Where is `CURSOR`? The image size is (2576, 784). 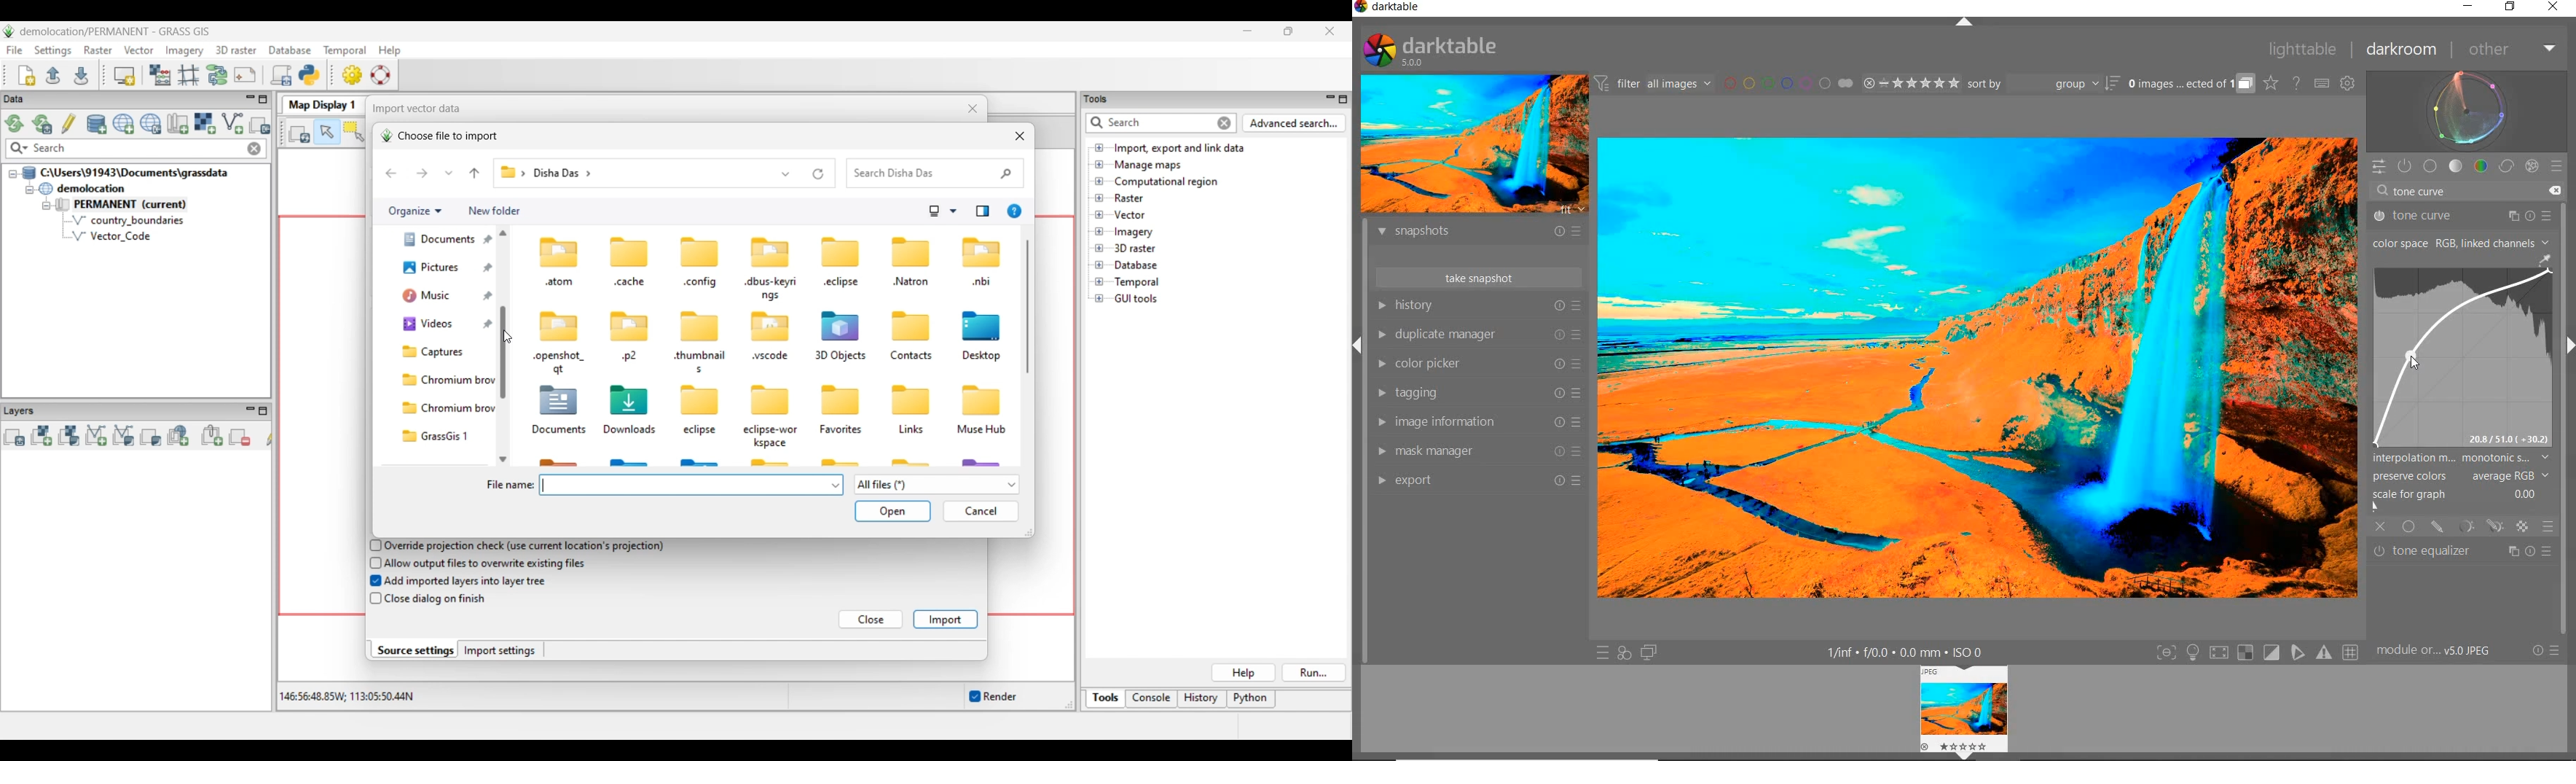
CURSOR is located at coordinates (2411, 358).